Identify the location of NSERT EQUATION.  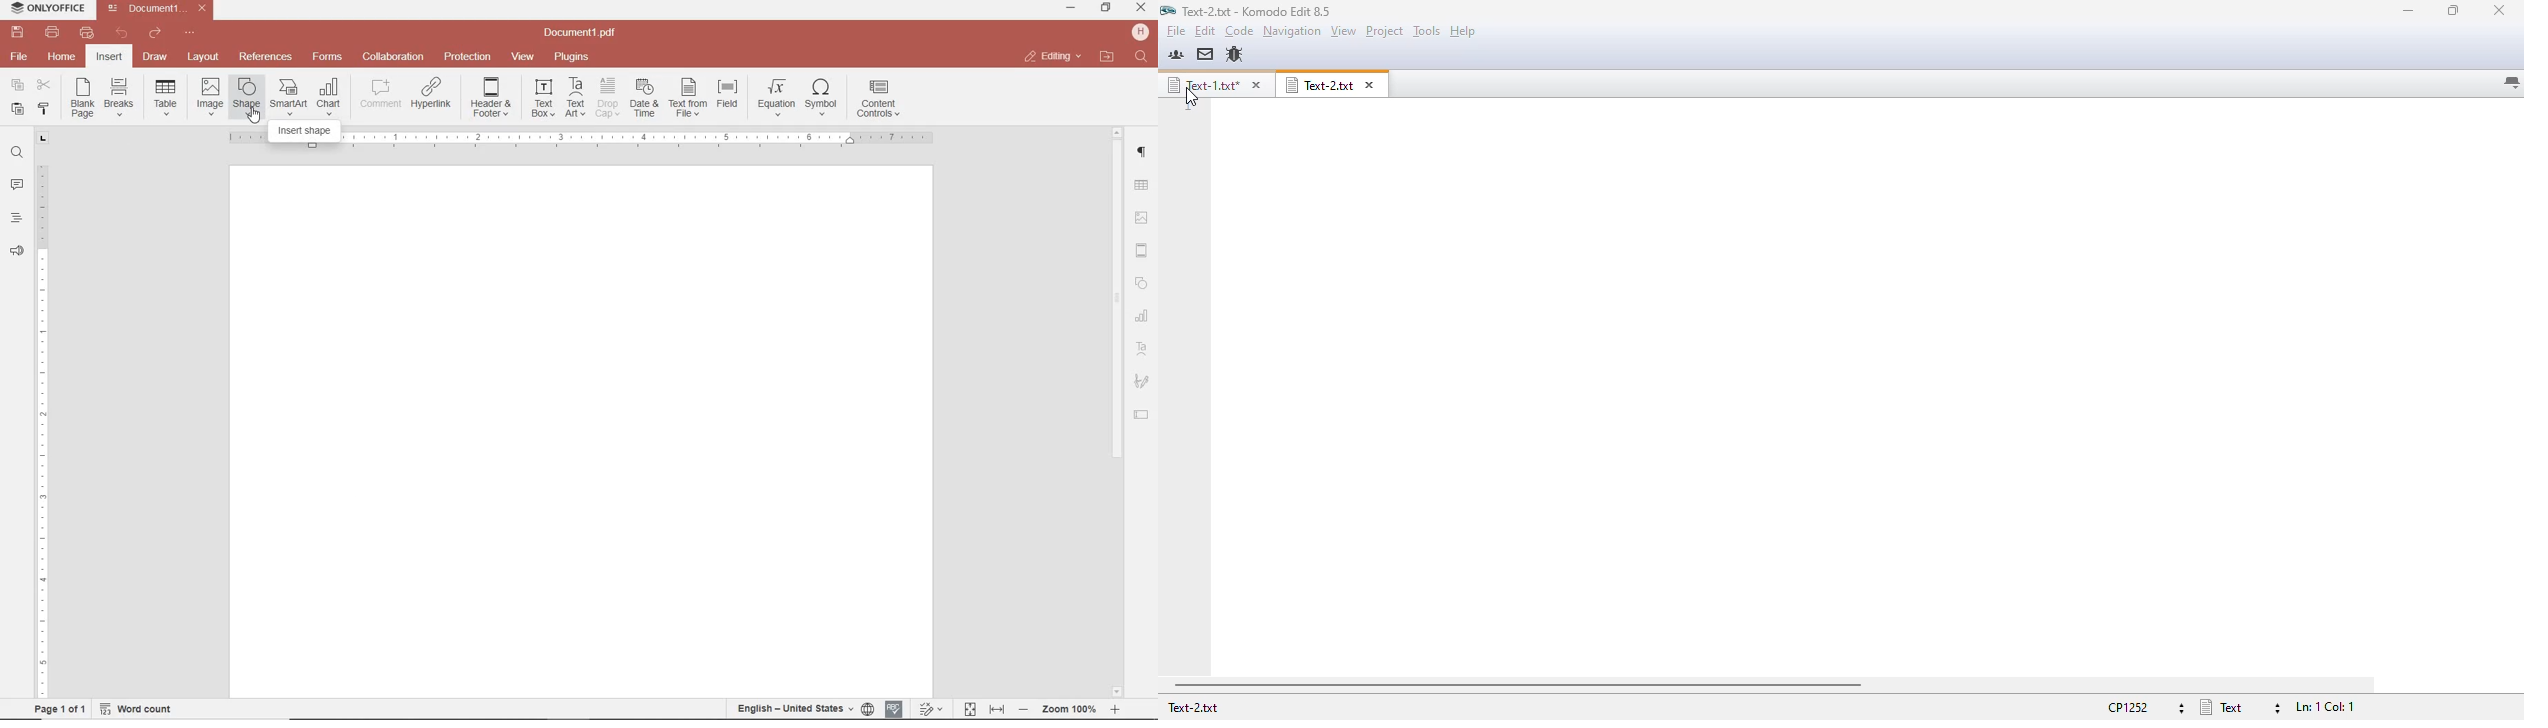
(775, 97).